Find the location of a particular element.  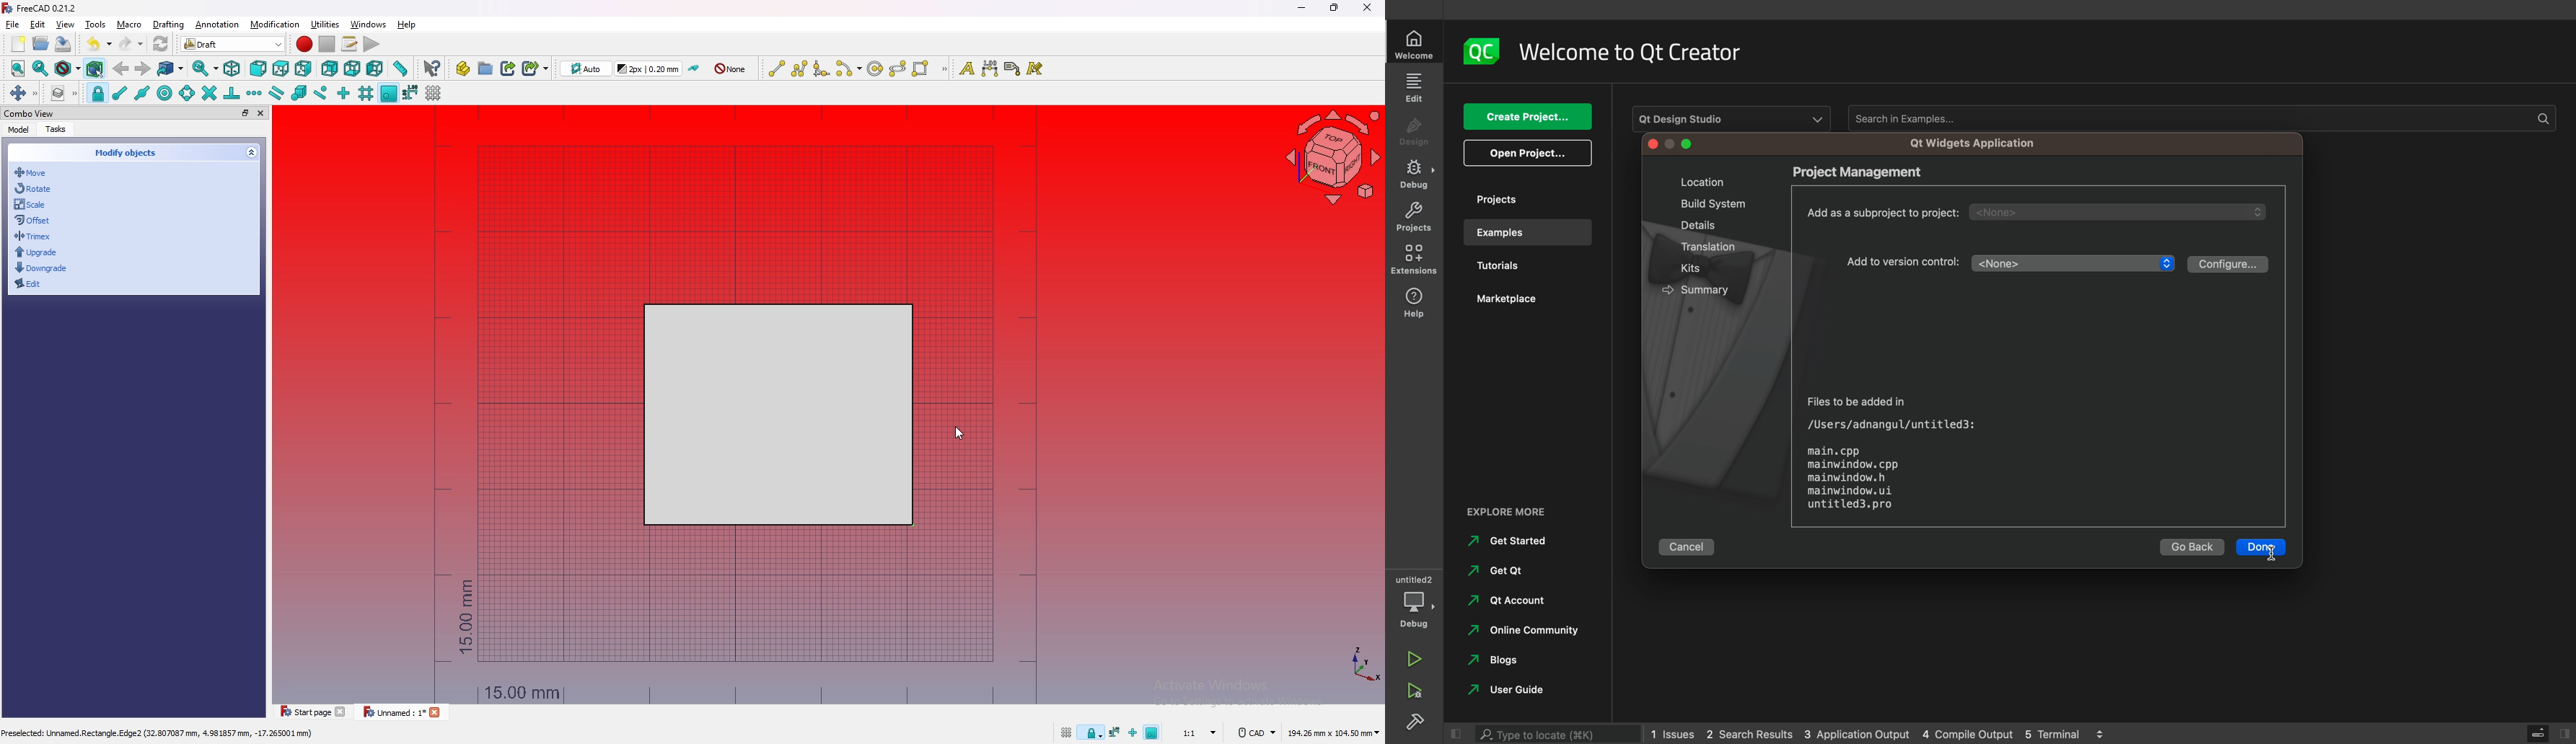

snap ortho is located at coordinates (1132, 735).